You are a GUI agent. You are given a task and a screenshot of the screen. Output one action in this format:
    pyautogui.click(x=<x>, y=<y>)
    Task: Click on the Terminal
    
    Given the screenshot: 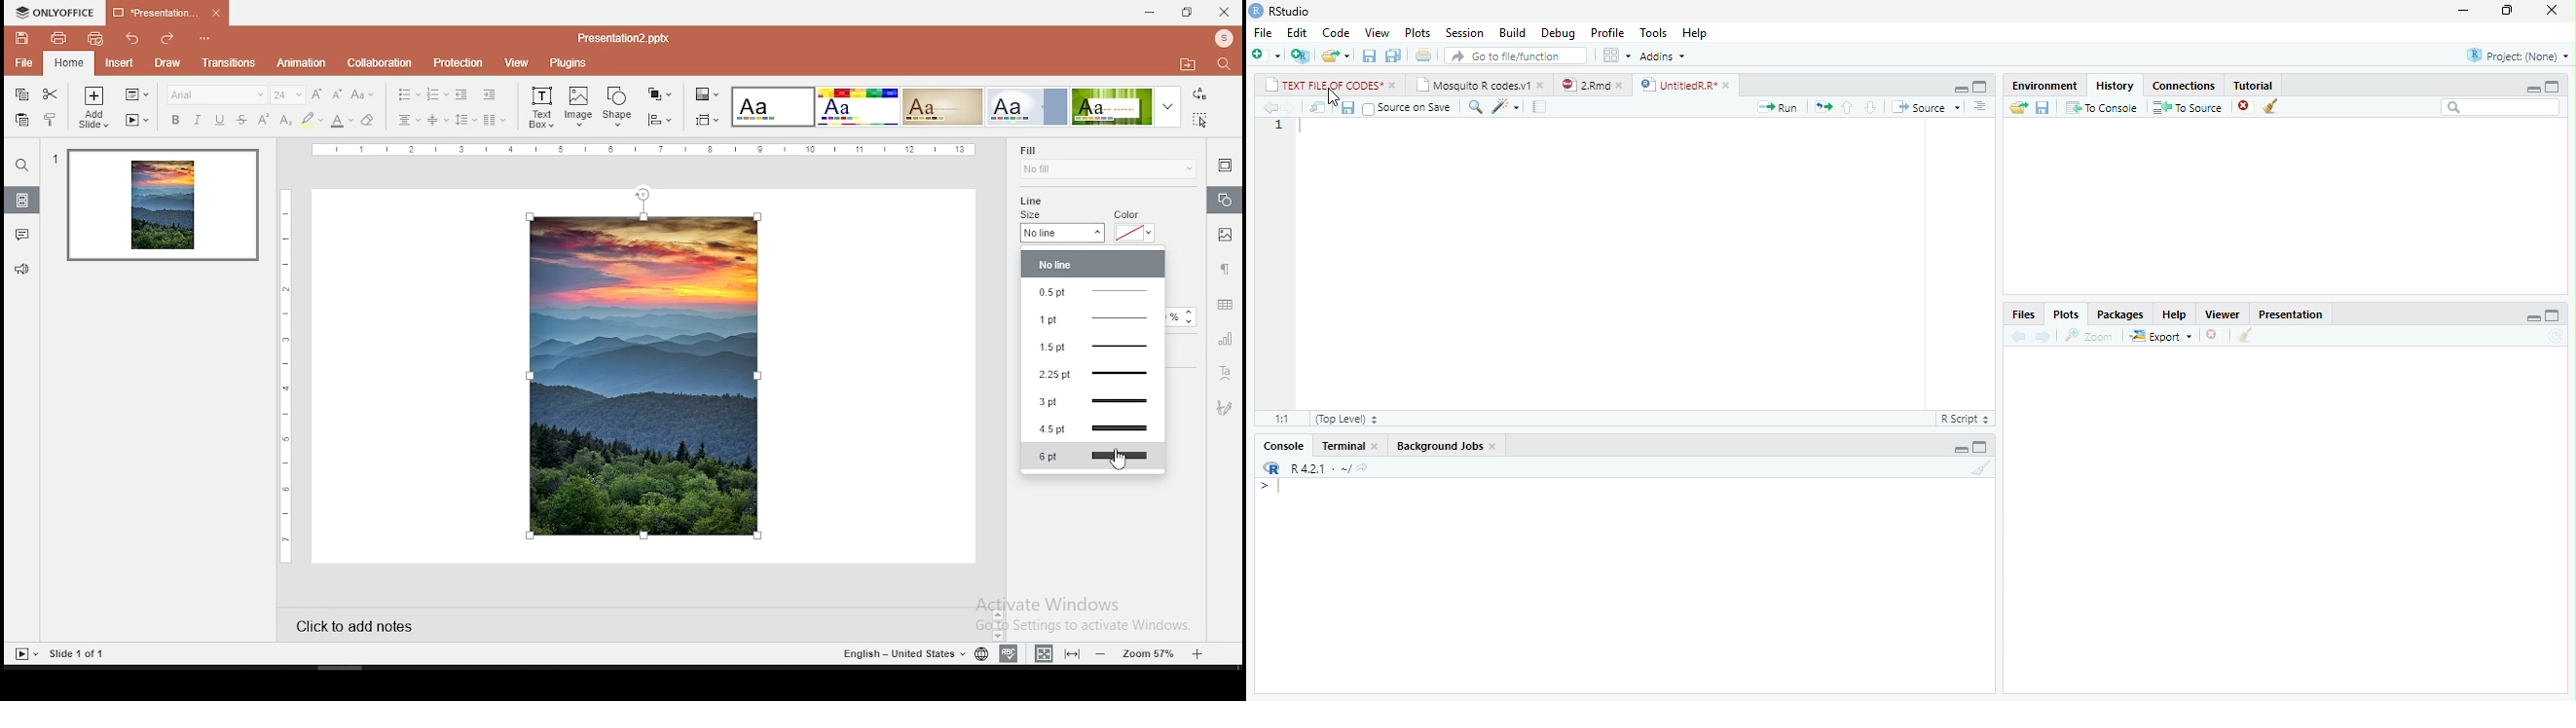 What is the action you would take?
    pyautogui.click(x=1342, y=446)
    